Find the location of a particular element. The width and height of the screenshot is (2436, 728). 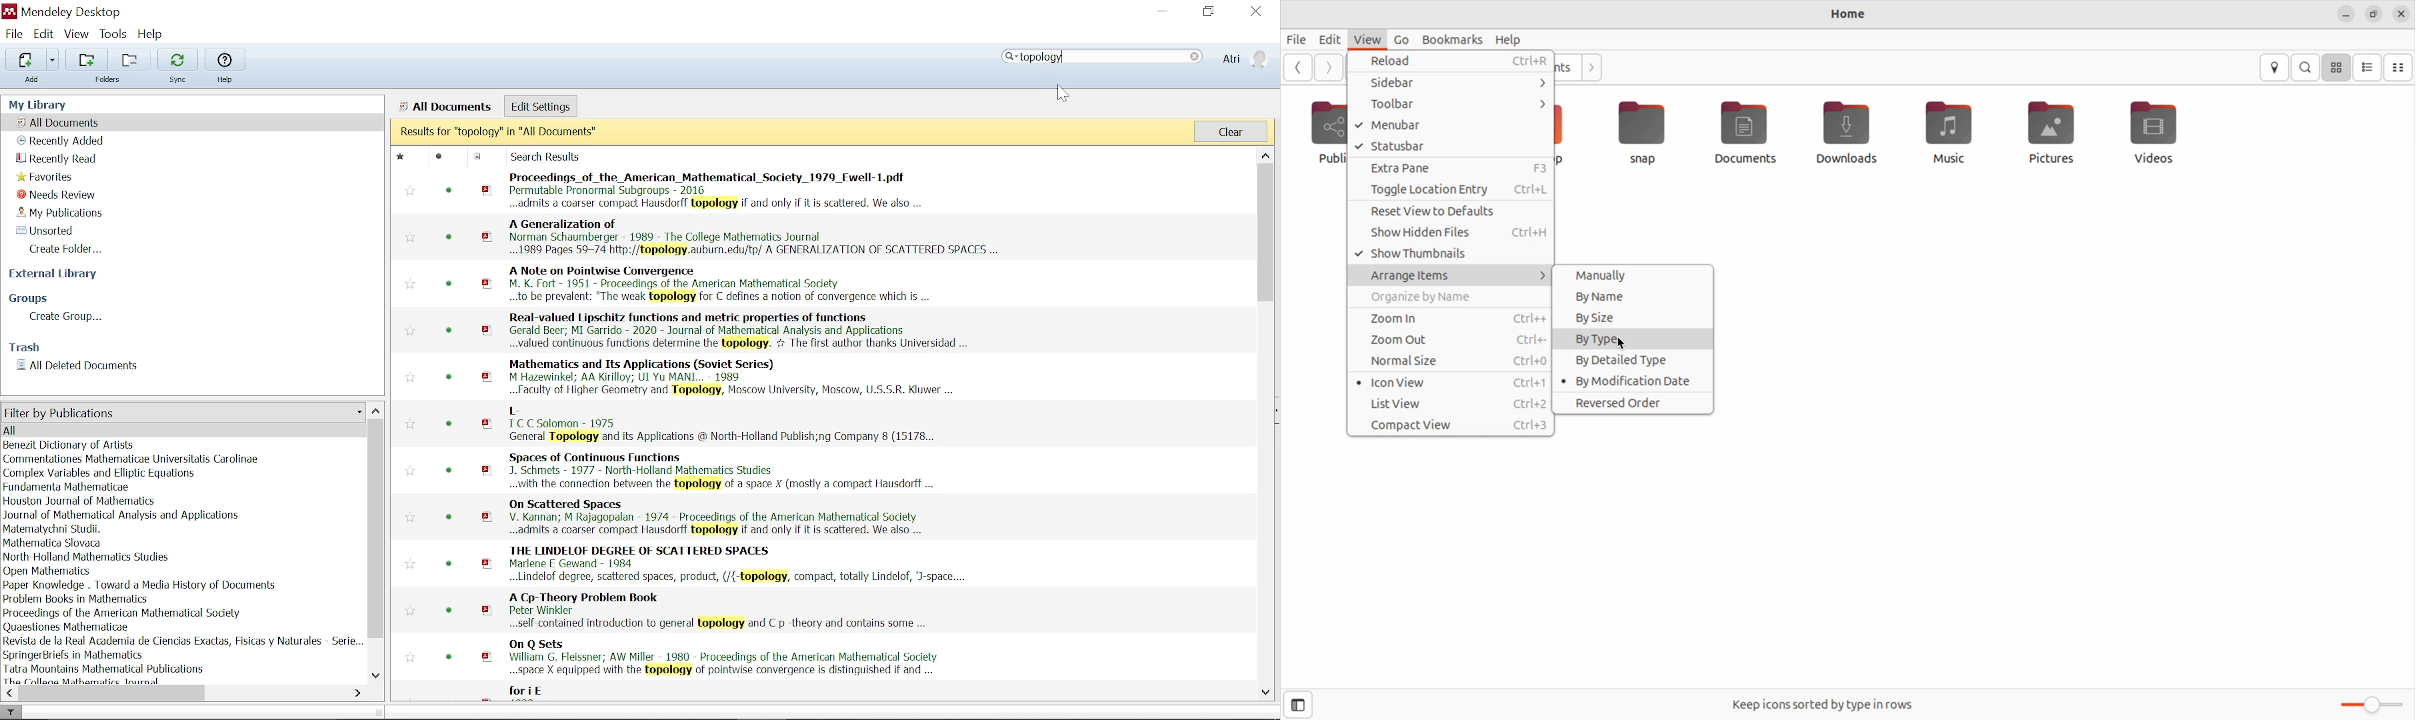

cursor is located at coordinates (1622, 342).